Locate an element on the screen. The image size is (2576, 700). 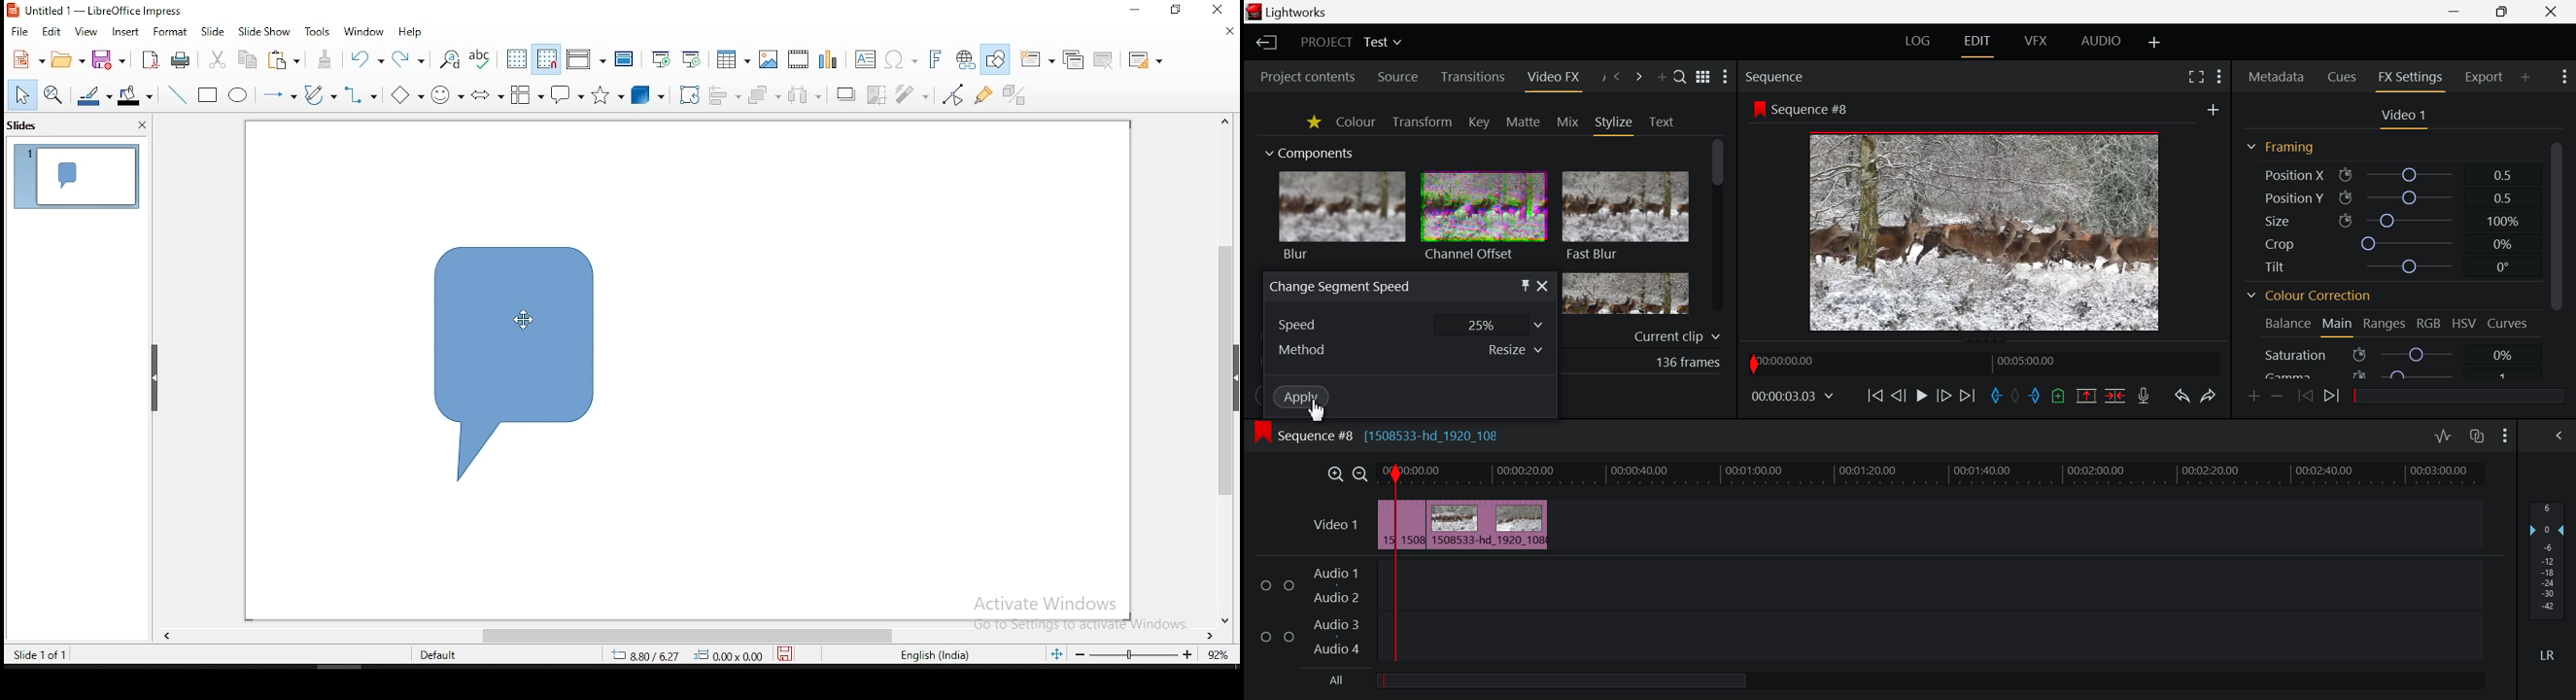
All is located at coordinates (1554, 678).